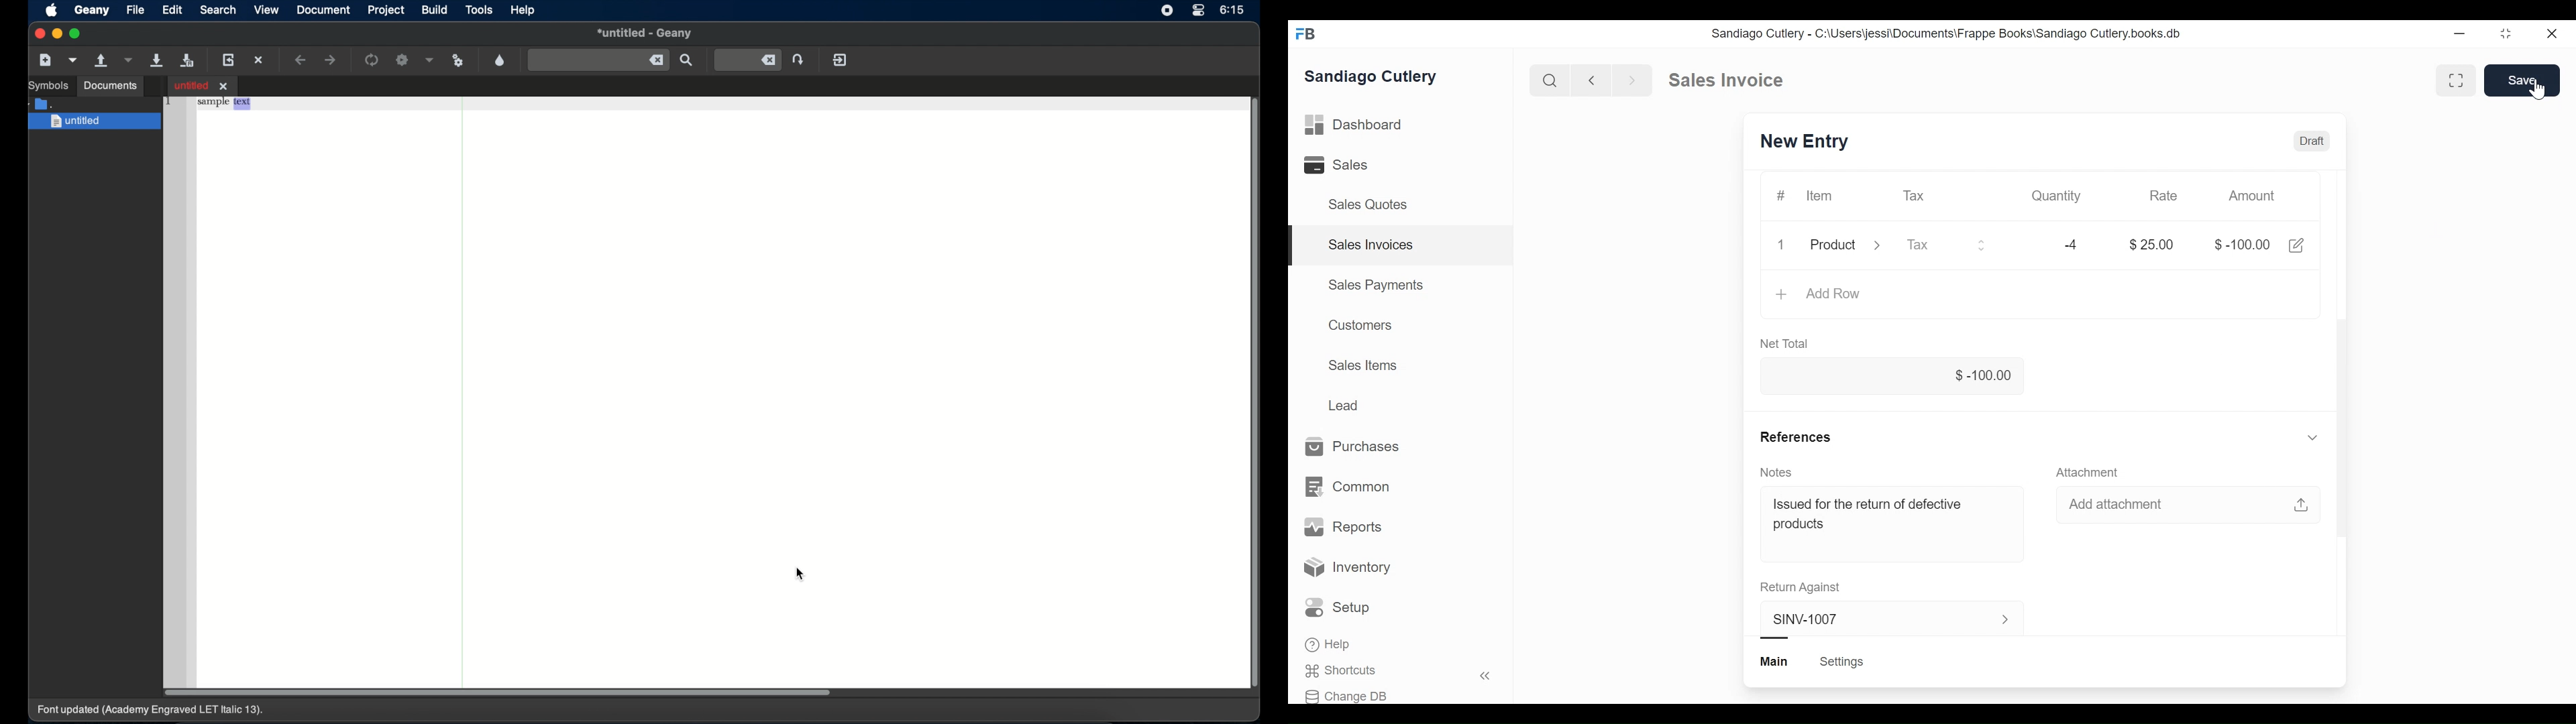 The image size is (2576, 728). Describe the element at coordinates (1845, 245) in the screenshot. I see `Product` at that location.